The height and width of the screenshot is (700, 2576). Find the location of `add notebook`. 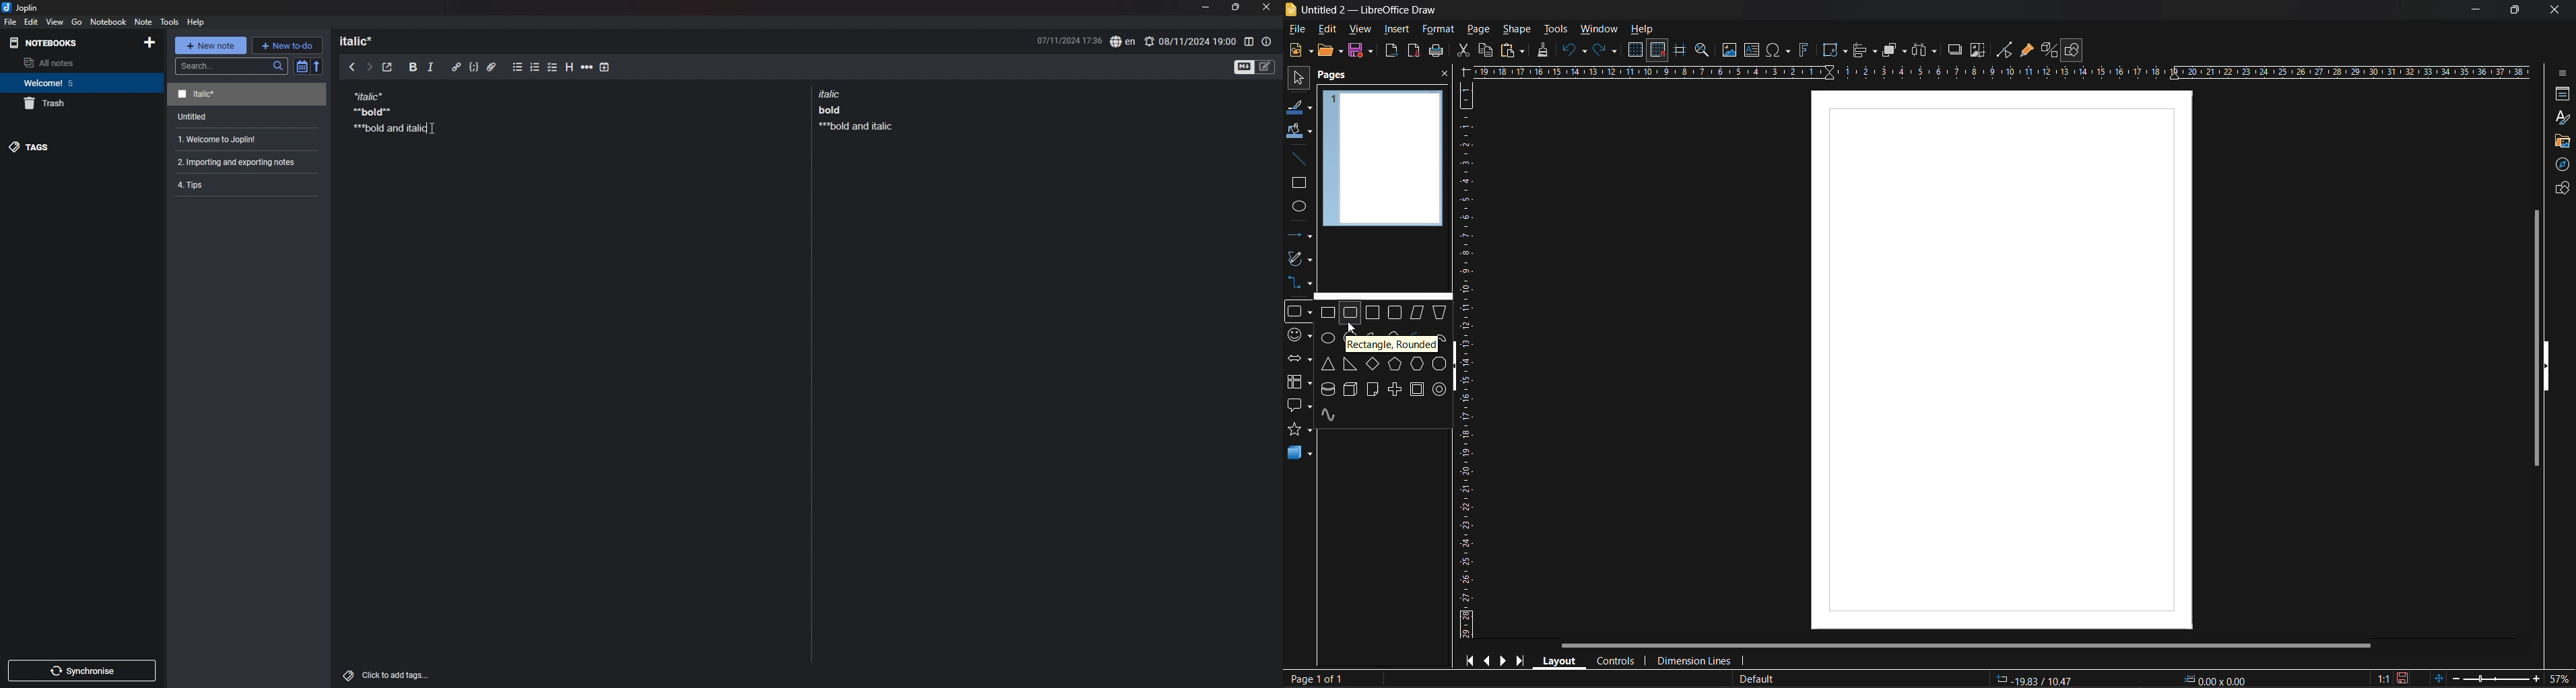

add notebook is located at coordinates (148, 42).